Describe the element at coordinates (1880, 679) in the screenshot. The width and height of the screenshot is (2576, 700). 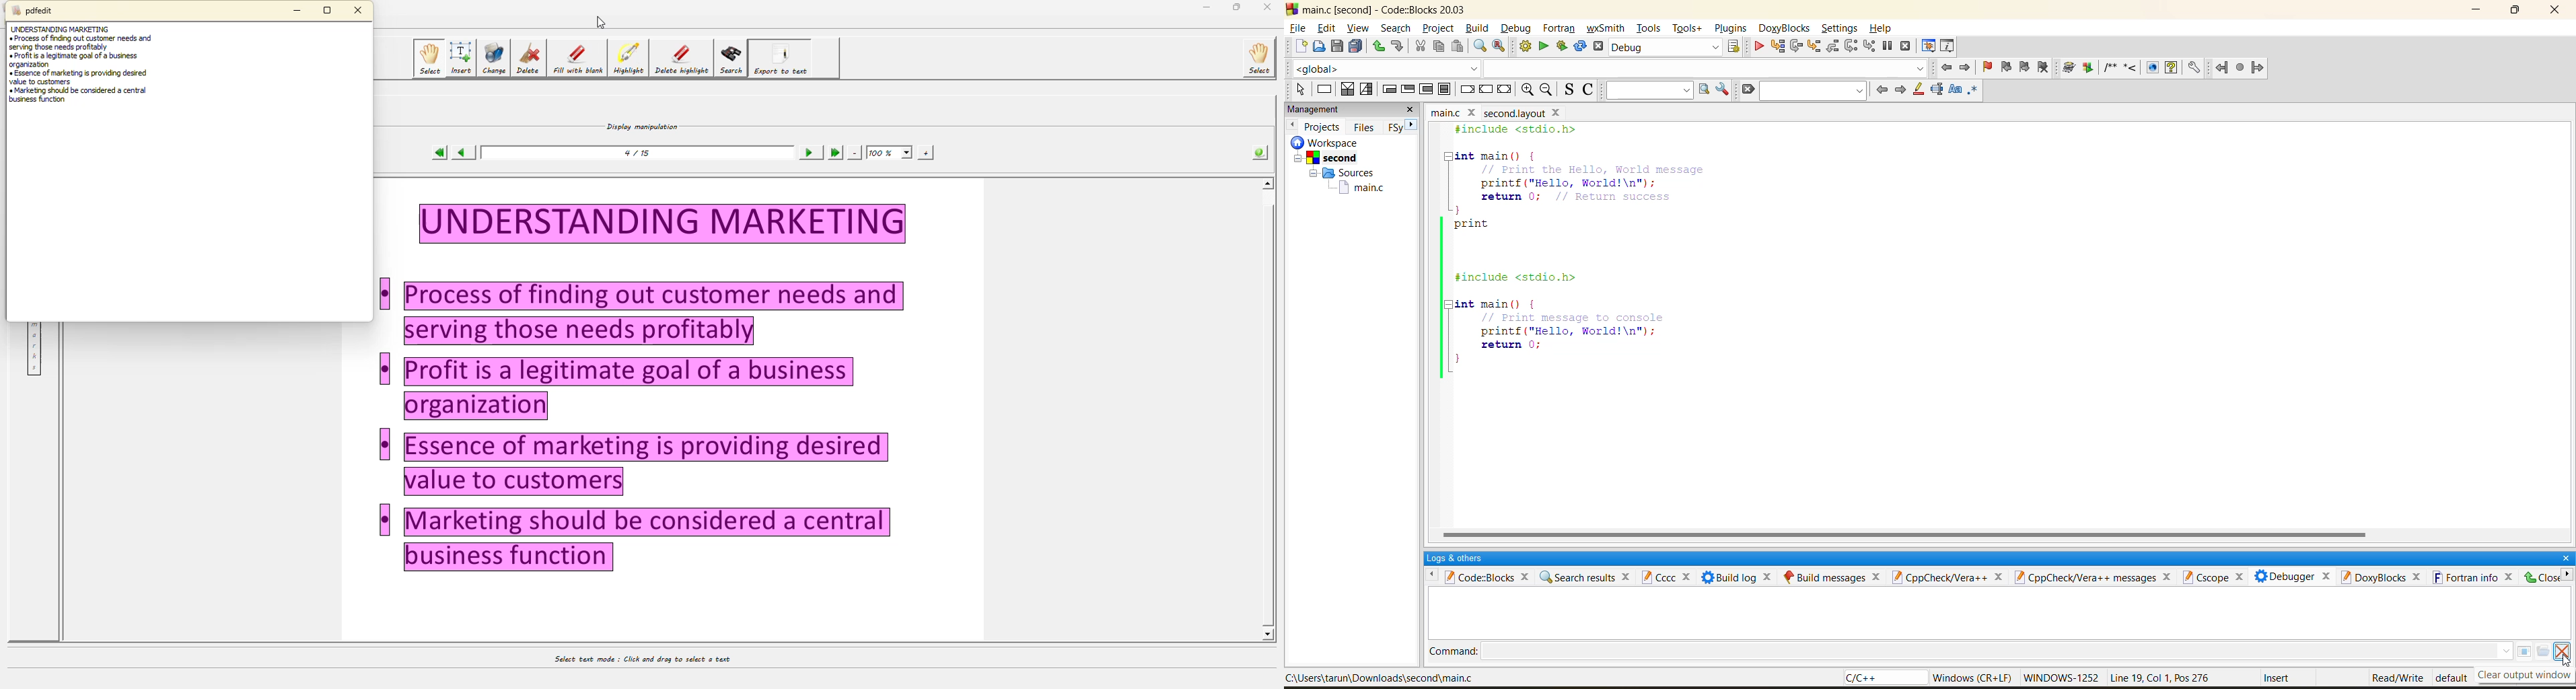
I see `language` at that location.